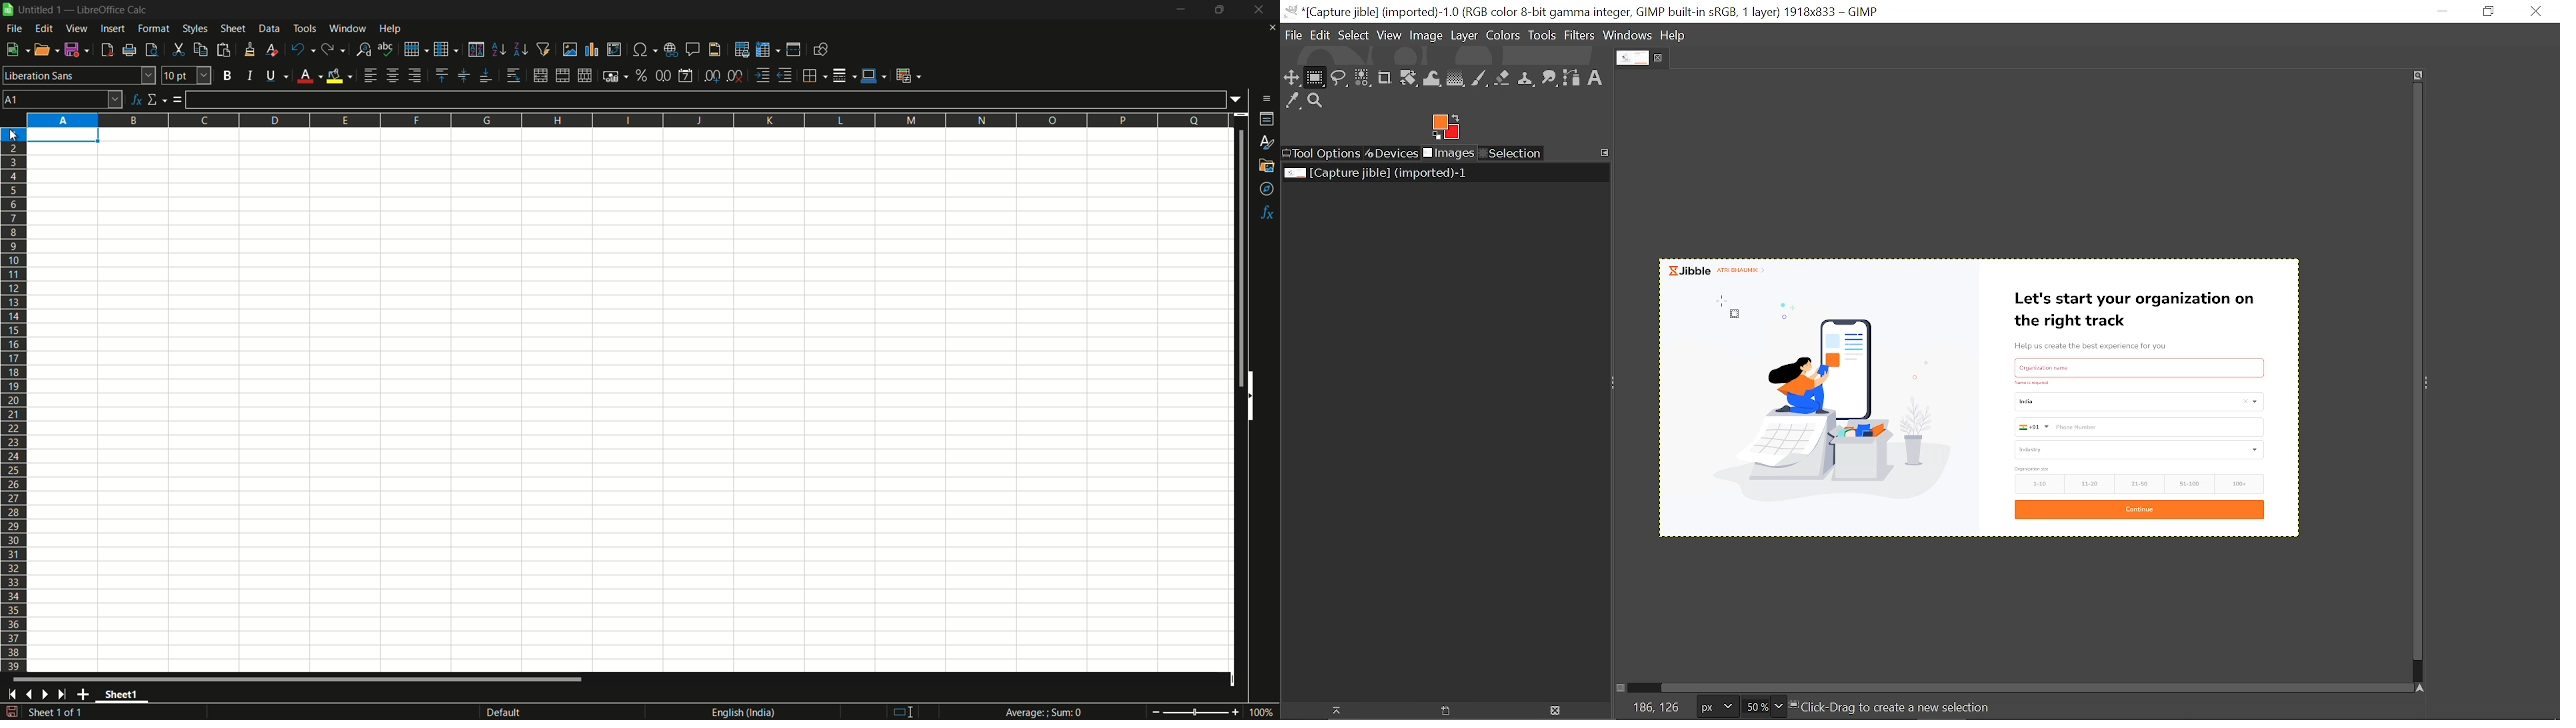 The height and width of the screenshot is (728, 2576). I want to click on print area, so click(742, 49).